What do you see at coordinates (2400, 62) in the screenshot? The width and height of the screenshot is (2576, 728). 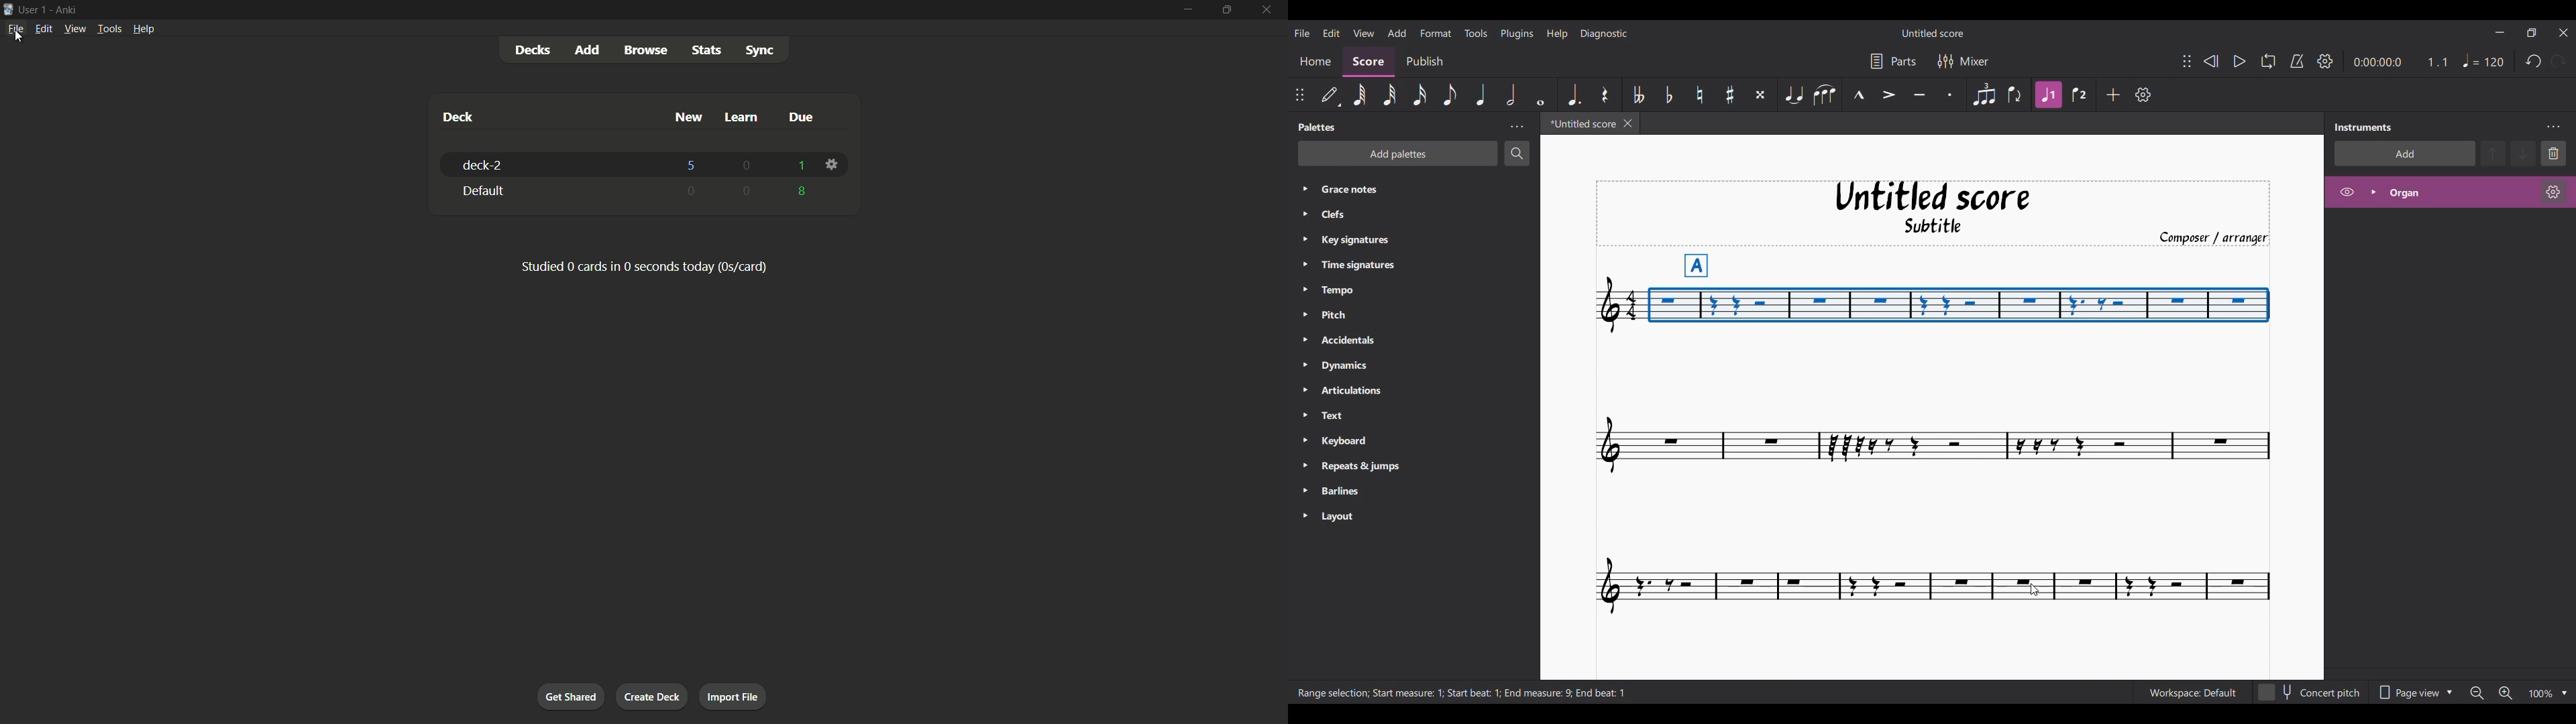 I see `Ratio and duration of current note in score` at bounding box center [2400, 62].